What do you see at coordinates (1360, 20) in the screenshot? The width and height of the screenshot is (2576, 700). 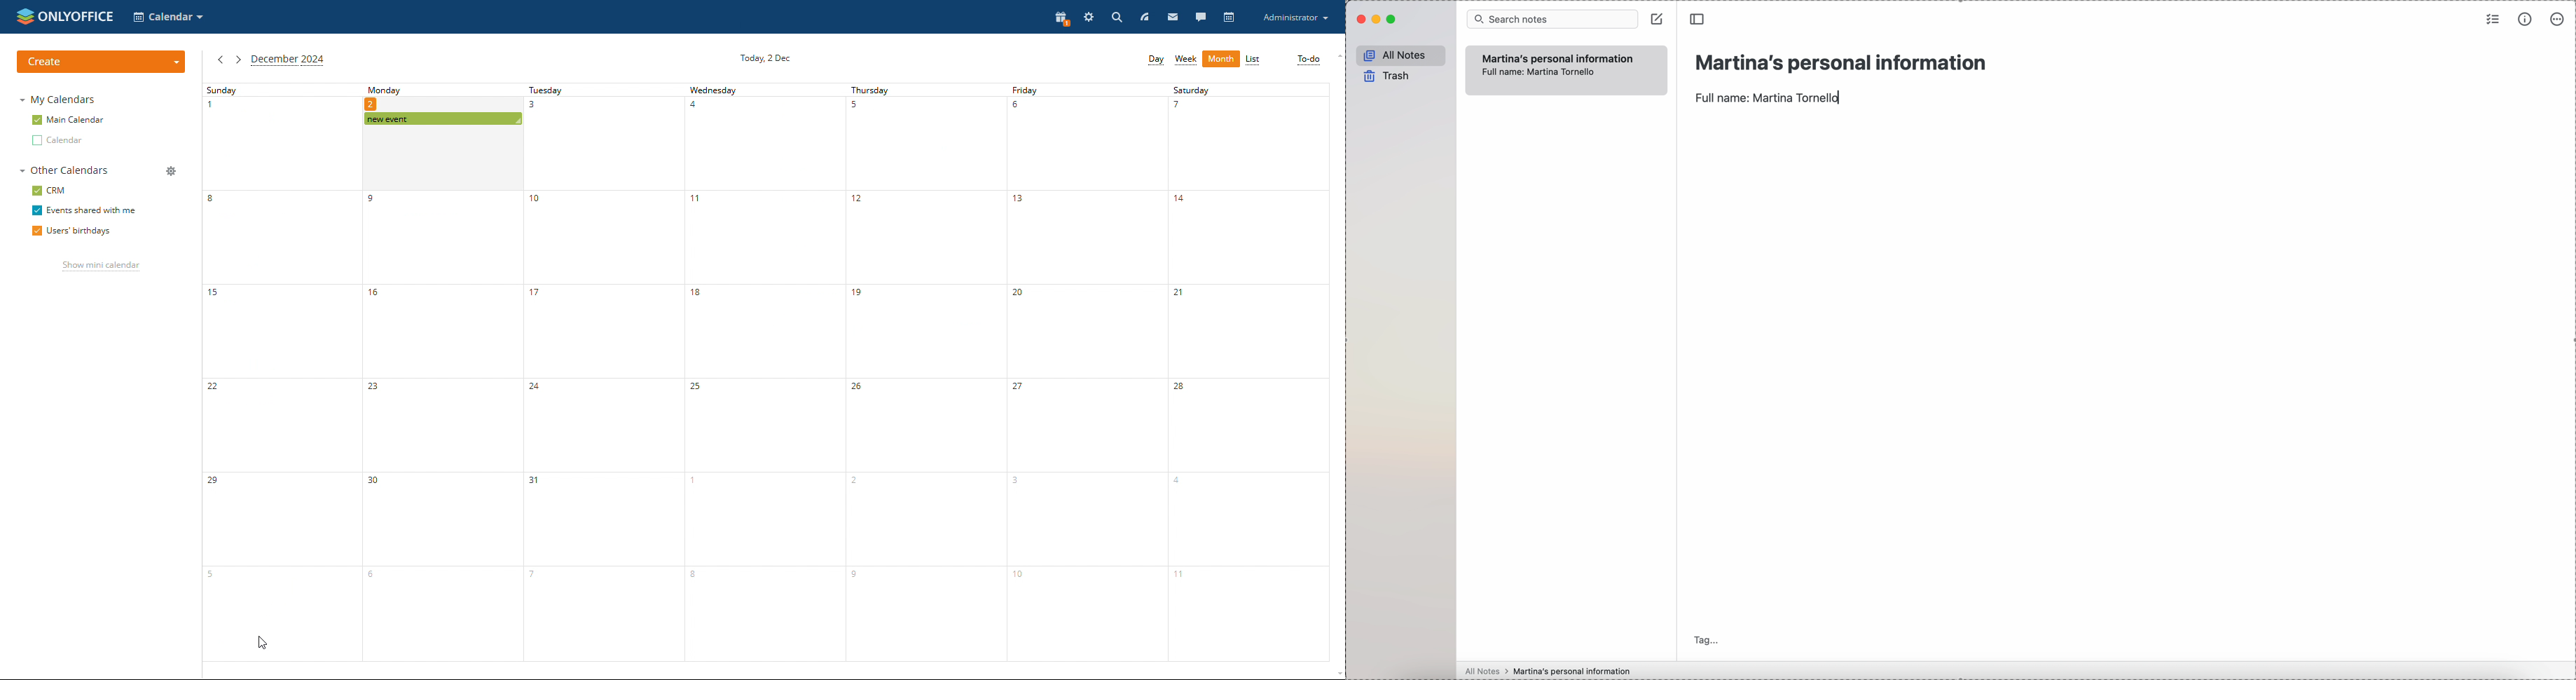 I see `close Simplenote` at bounding box center [1360, 20].